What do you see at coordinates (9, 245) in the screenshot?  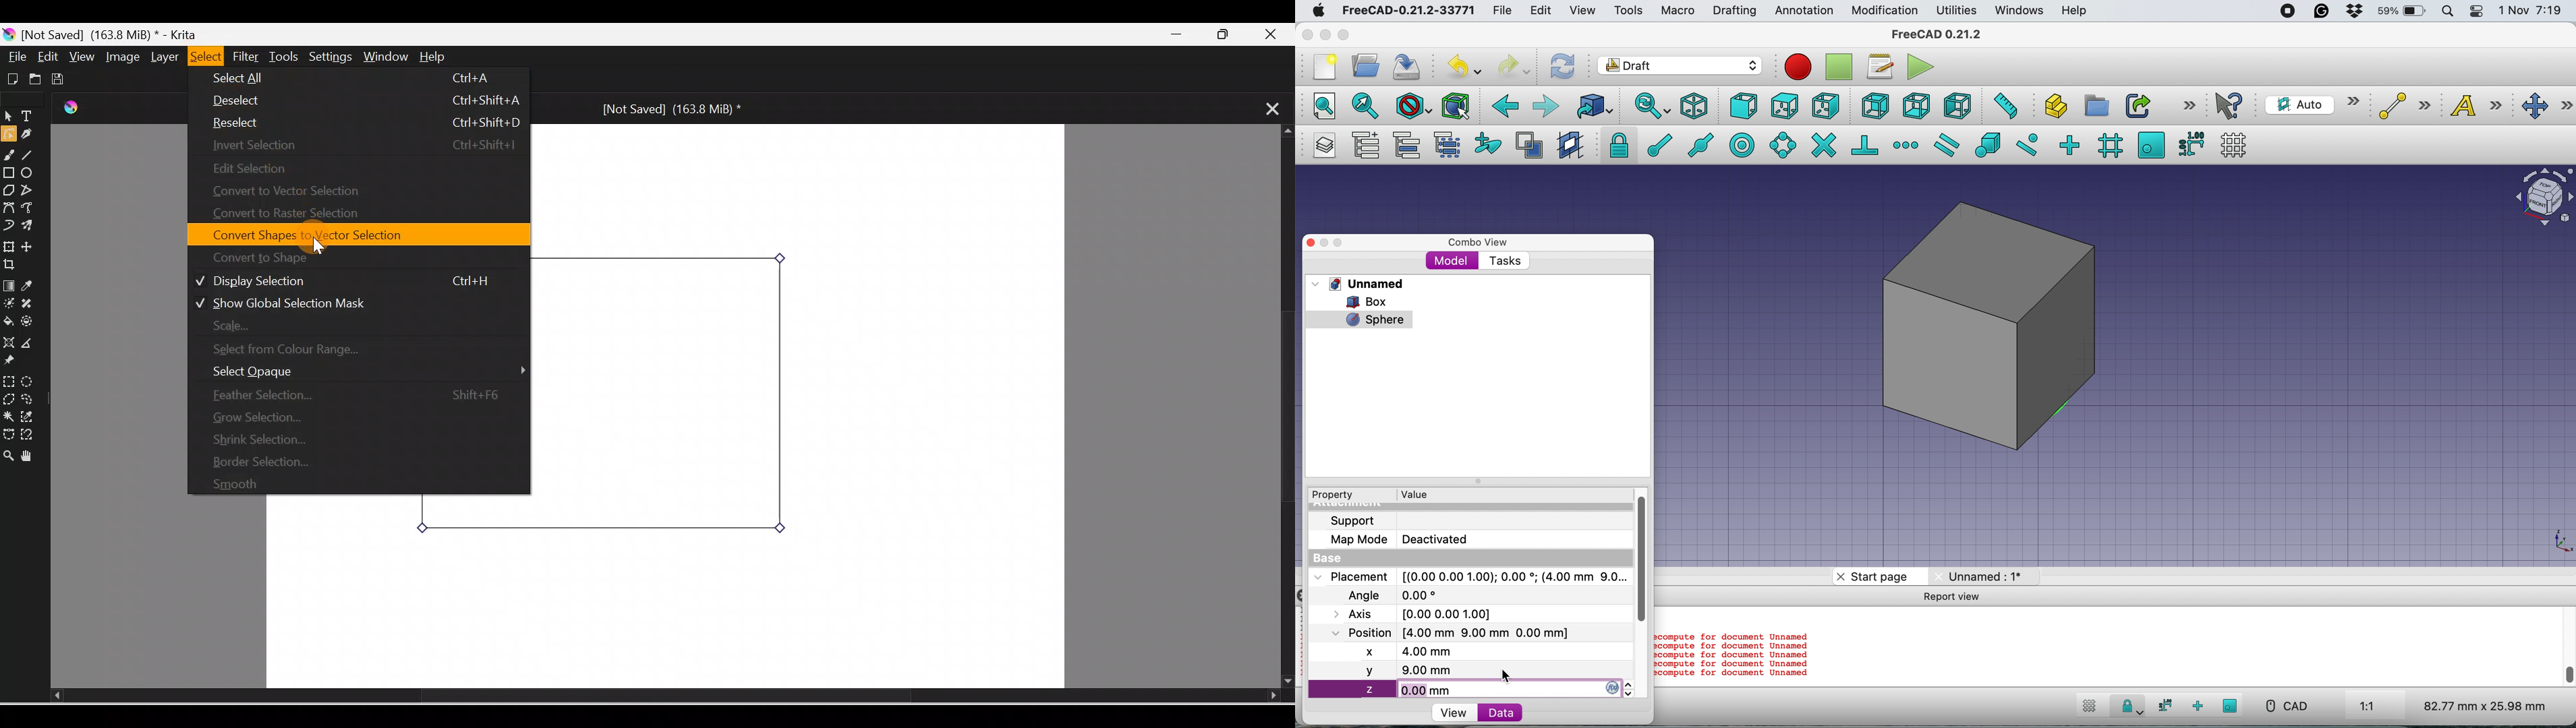 I see `Transform a layer/selection` at bounding box center [9, 245].